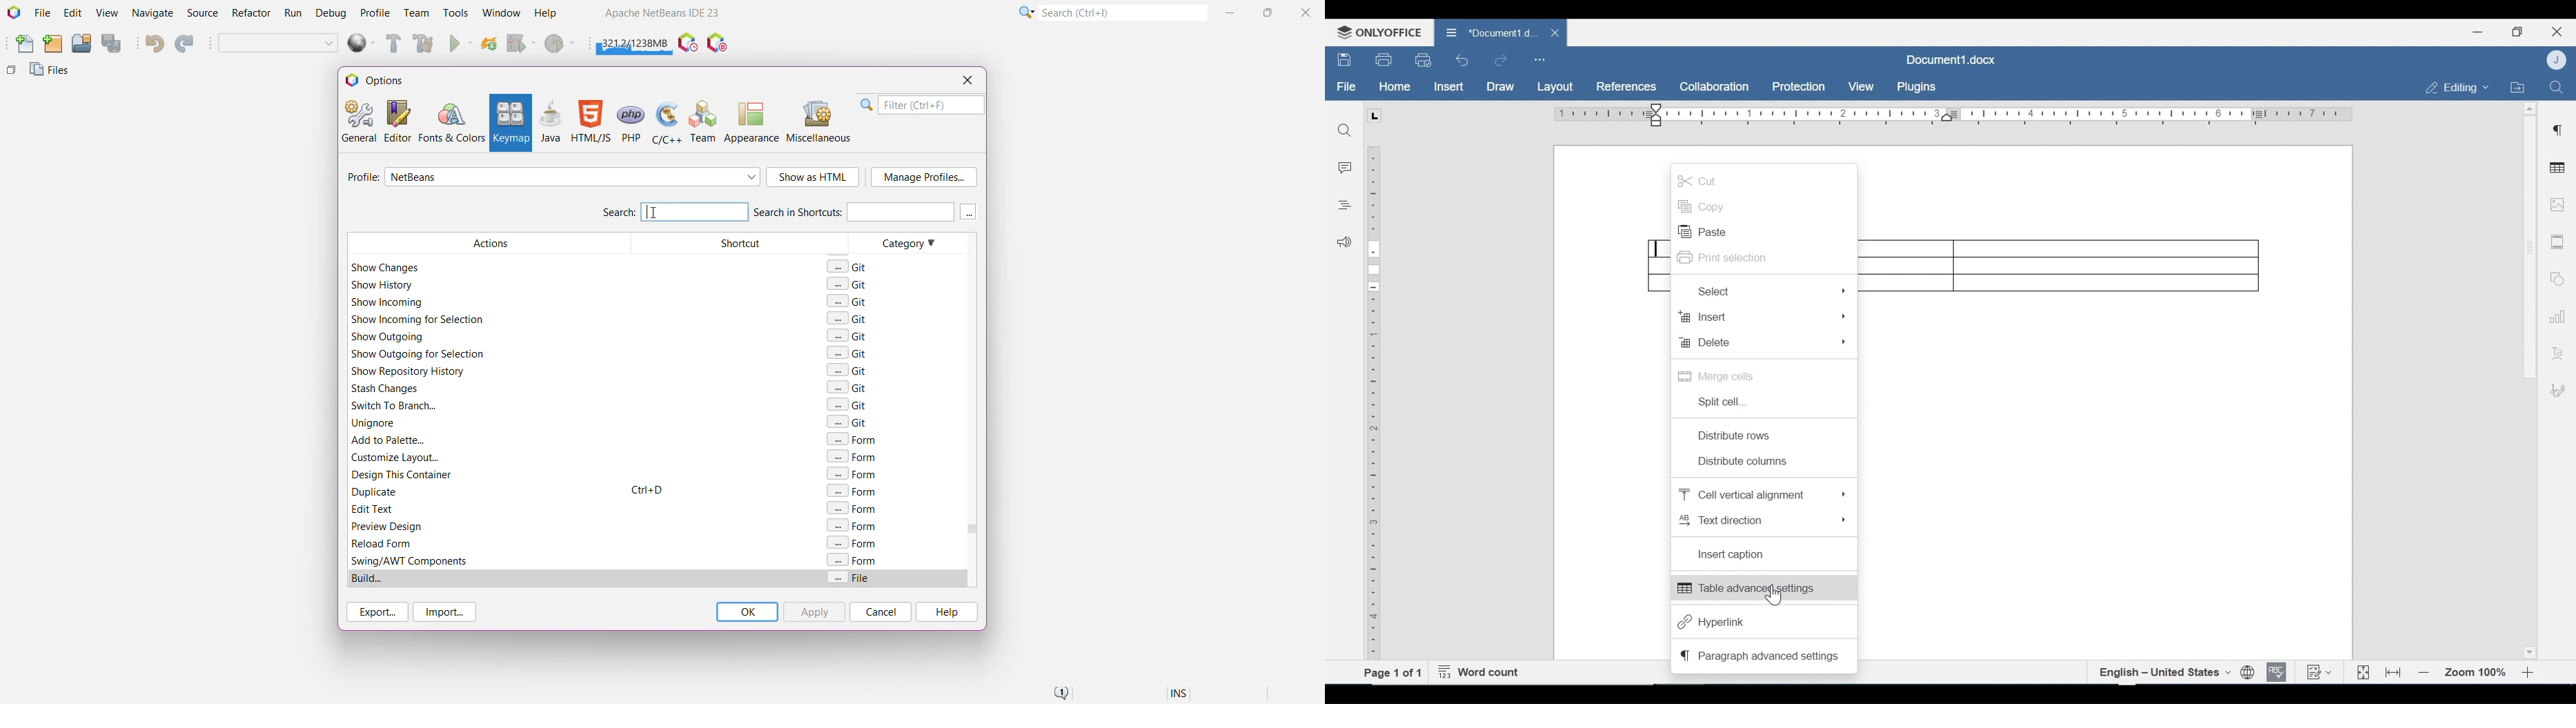 This screenshot has width=2576, height=728. I want to click on minimize, so click(2478, 31).